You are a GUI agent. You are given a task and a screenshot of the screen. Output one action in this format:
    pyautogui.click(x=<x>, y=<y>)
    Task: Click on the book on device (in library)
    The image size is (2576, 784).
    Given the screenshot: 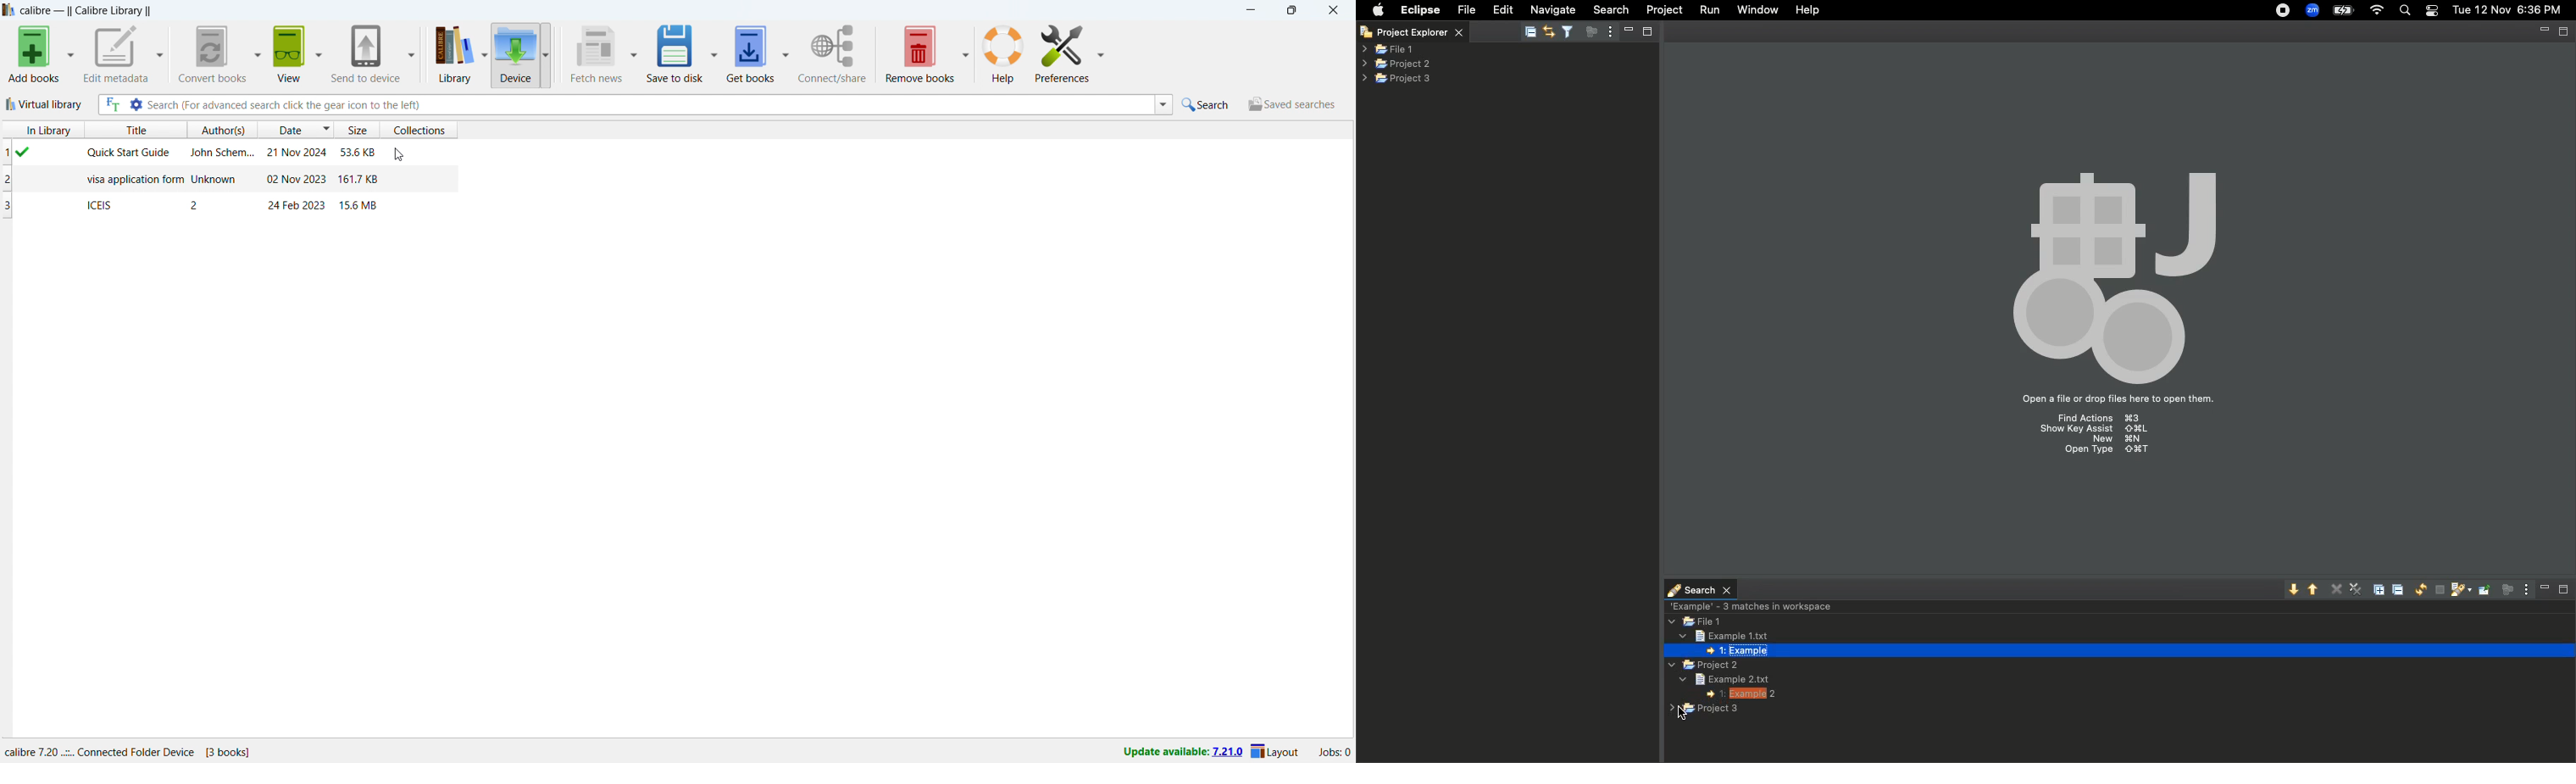 What is the action you would take?
    pyautogui.click(x=272, y=154)
    